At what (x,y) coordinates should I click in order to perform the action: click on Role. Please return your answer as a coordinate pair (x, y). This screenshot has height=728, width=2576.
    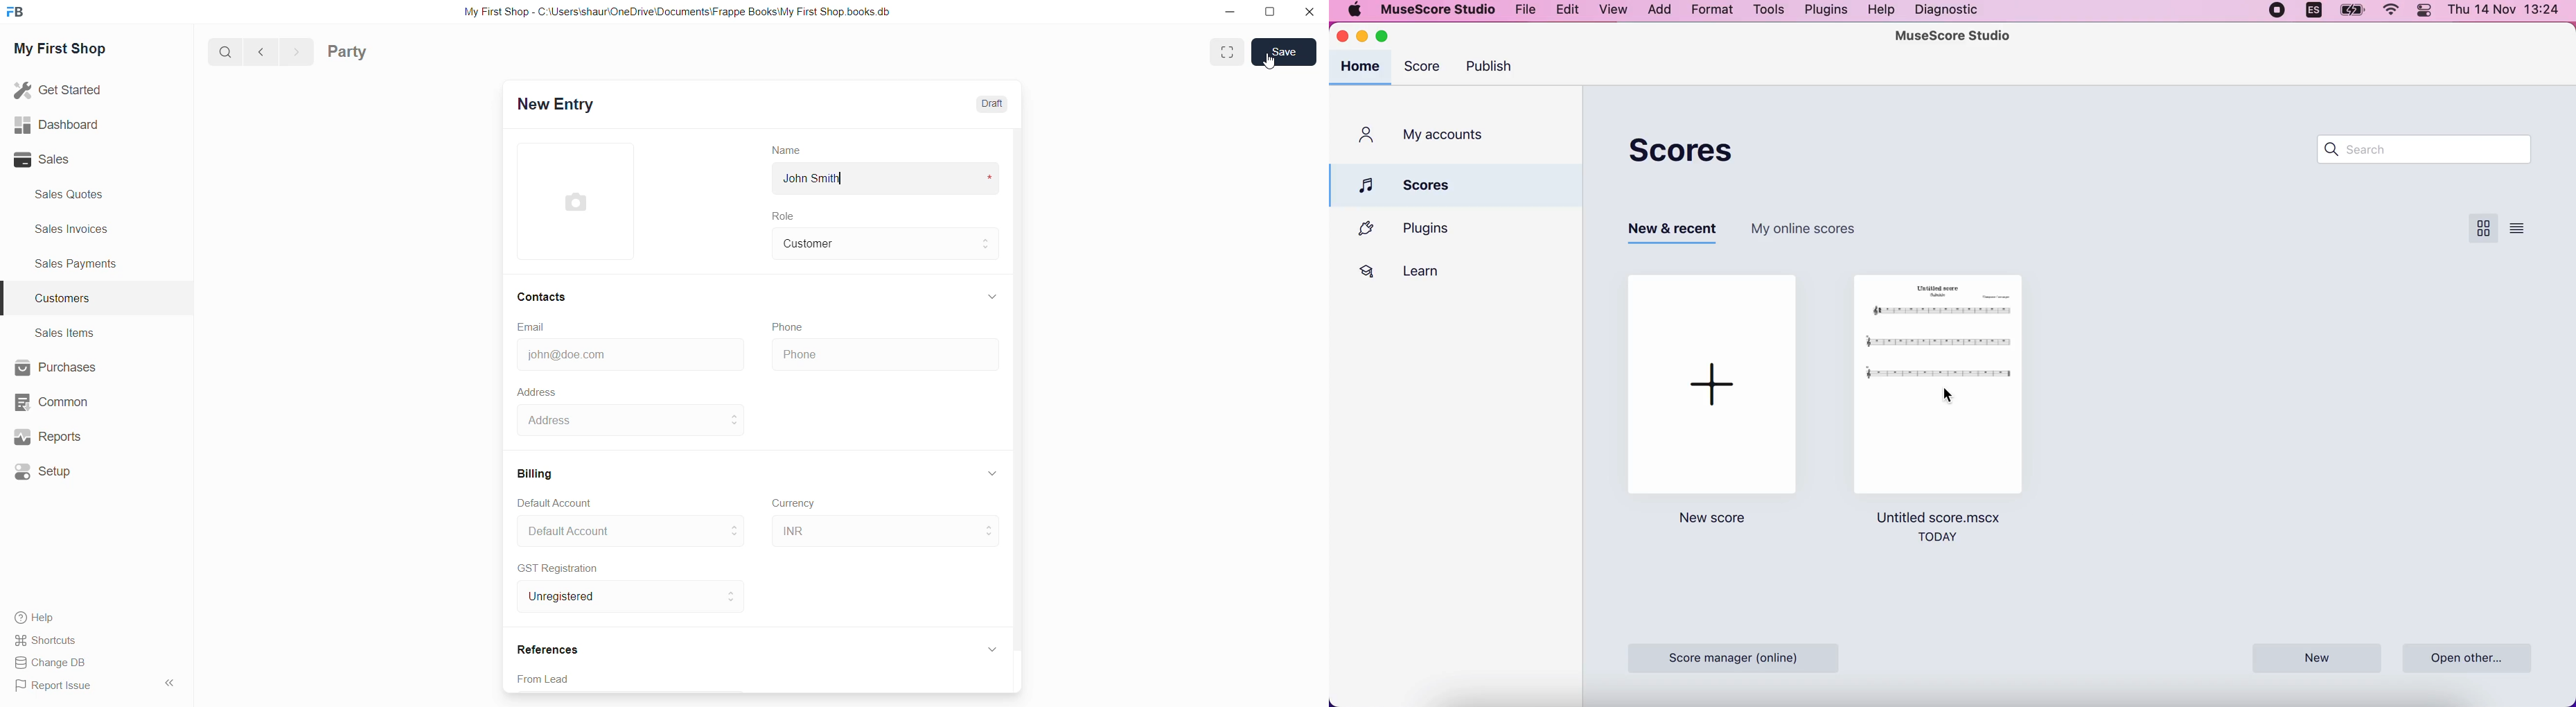
    Looking at the image, I should click on (788, 217).